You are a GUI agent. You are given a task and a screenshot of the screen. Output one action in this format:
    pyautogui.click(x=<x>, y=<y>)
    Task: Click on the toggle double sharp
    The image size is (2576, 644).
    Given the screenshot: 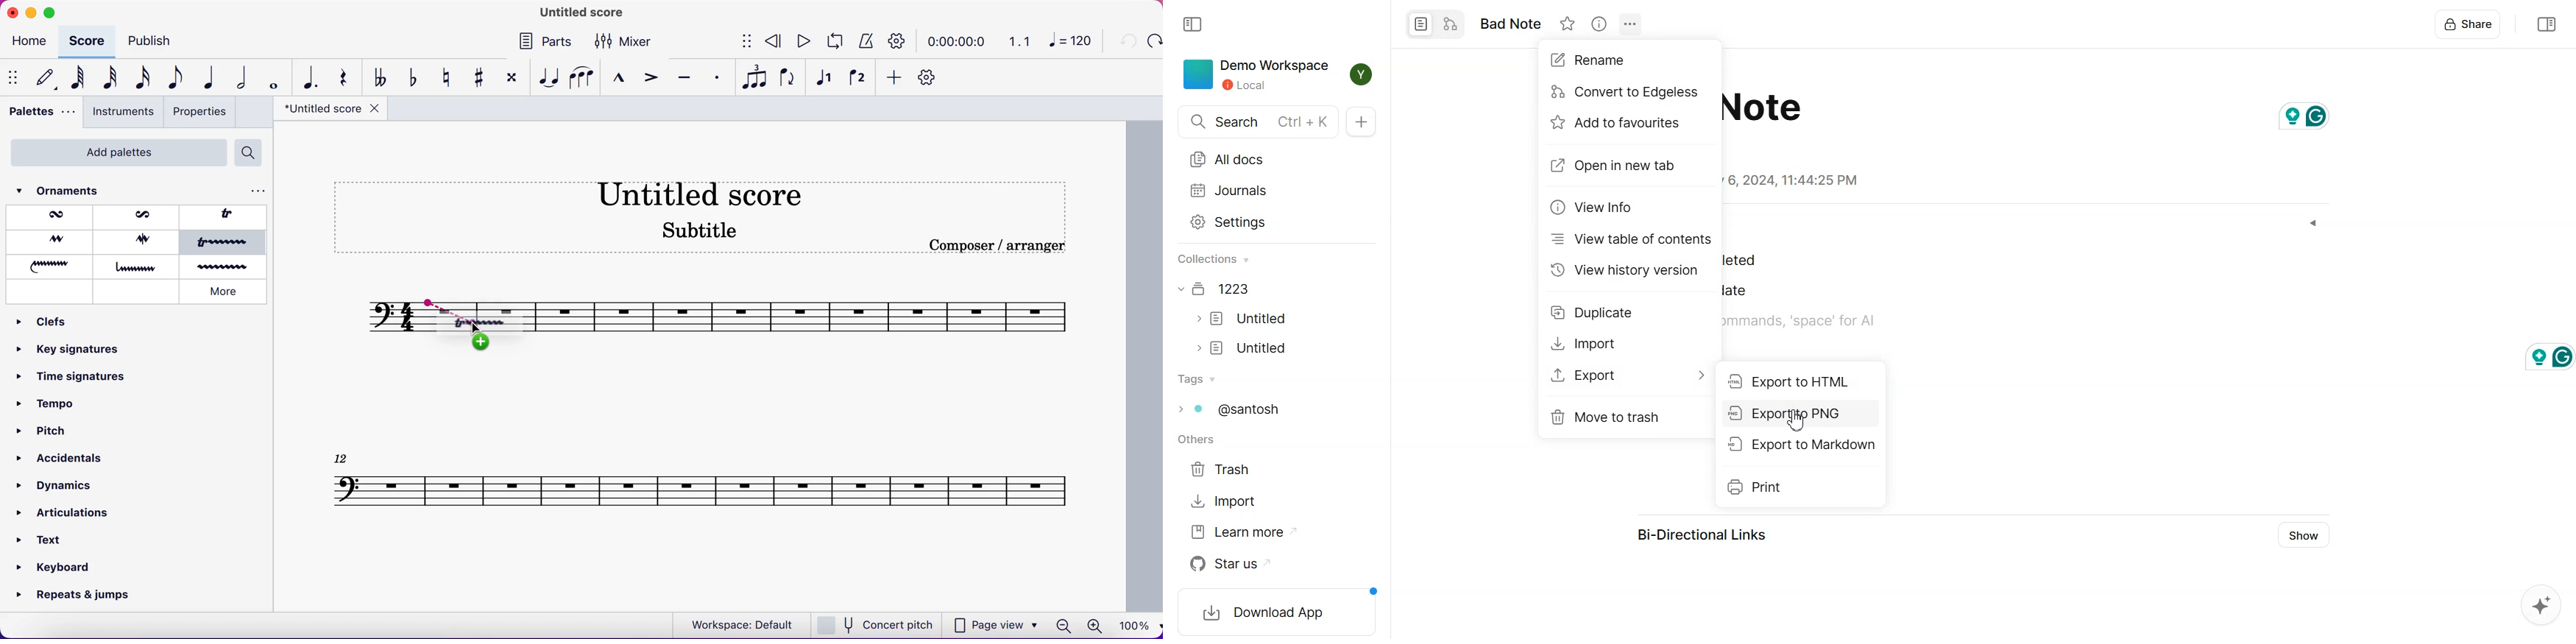 What is the action you would take?
    pyautogui.click(x=510, y=80)
    